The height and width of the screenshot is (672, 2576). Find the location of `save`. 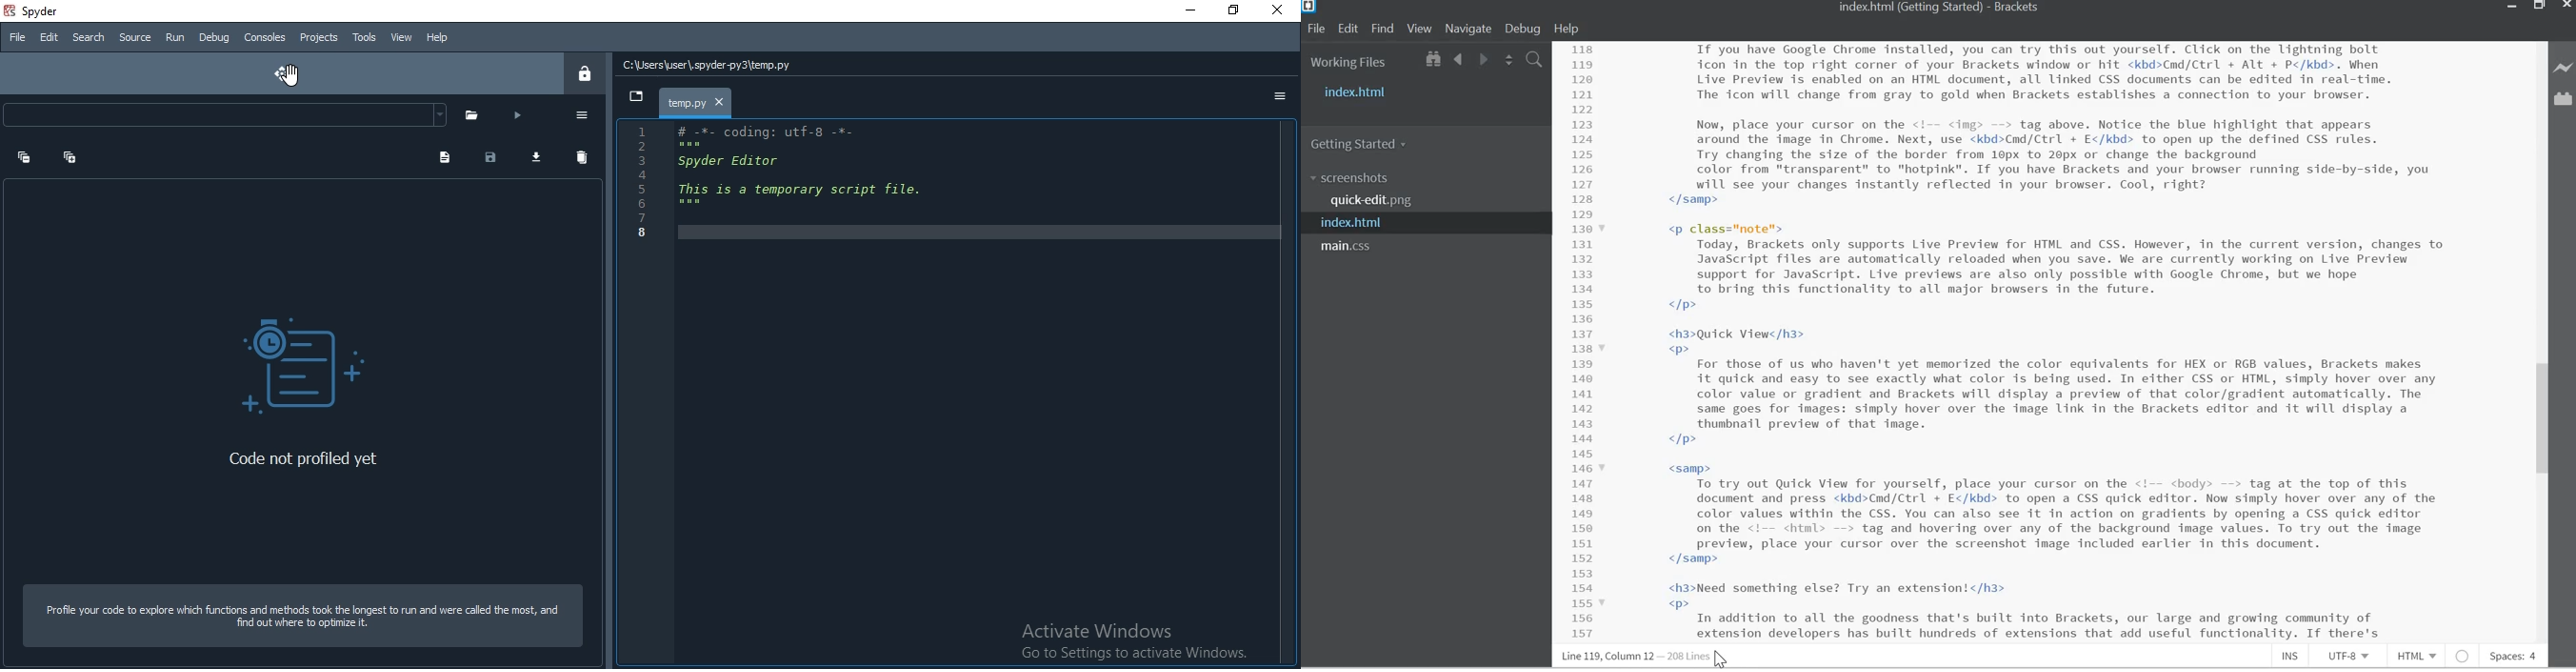

save is located at coordinates (495, 158).